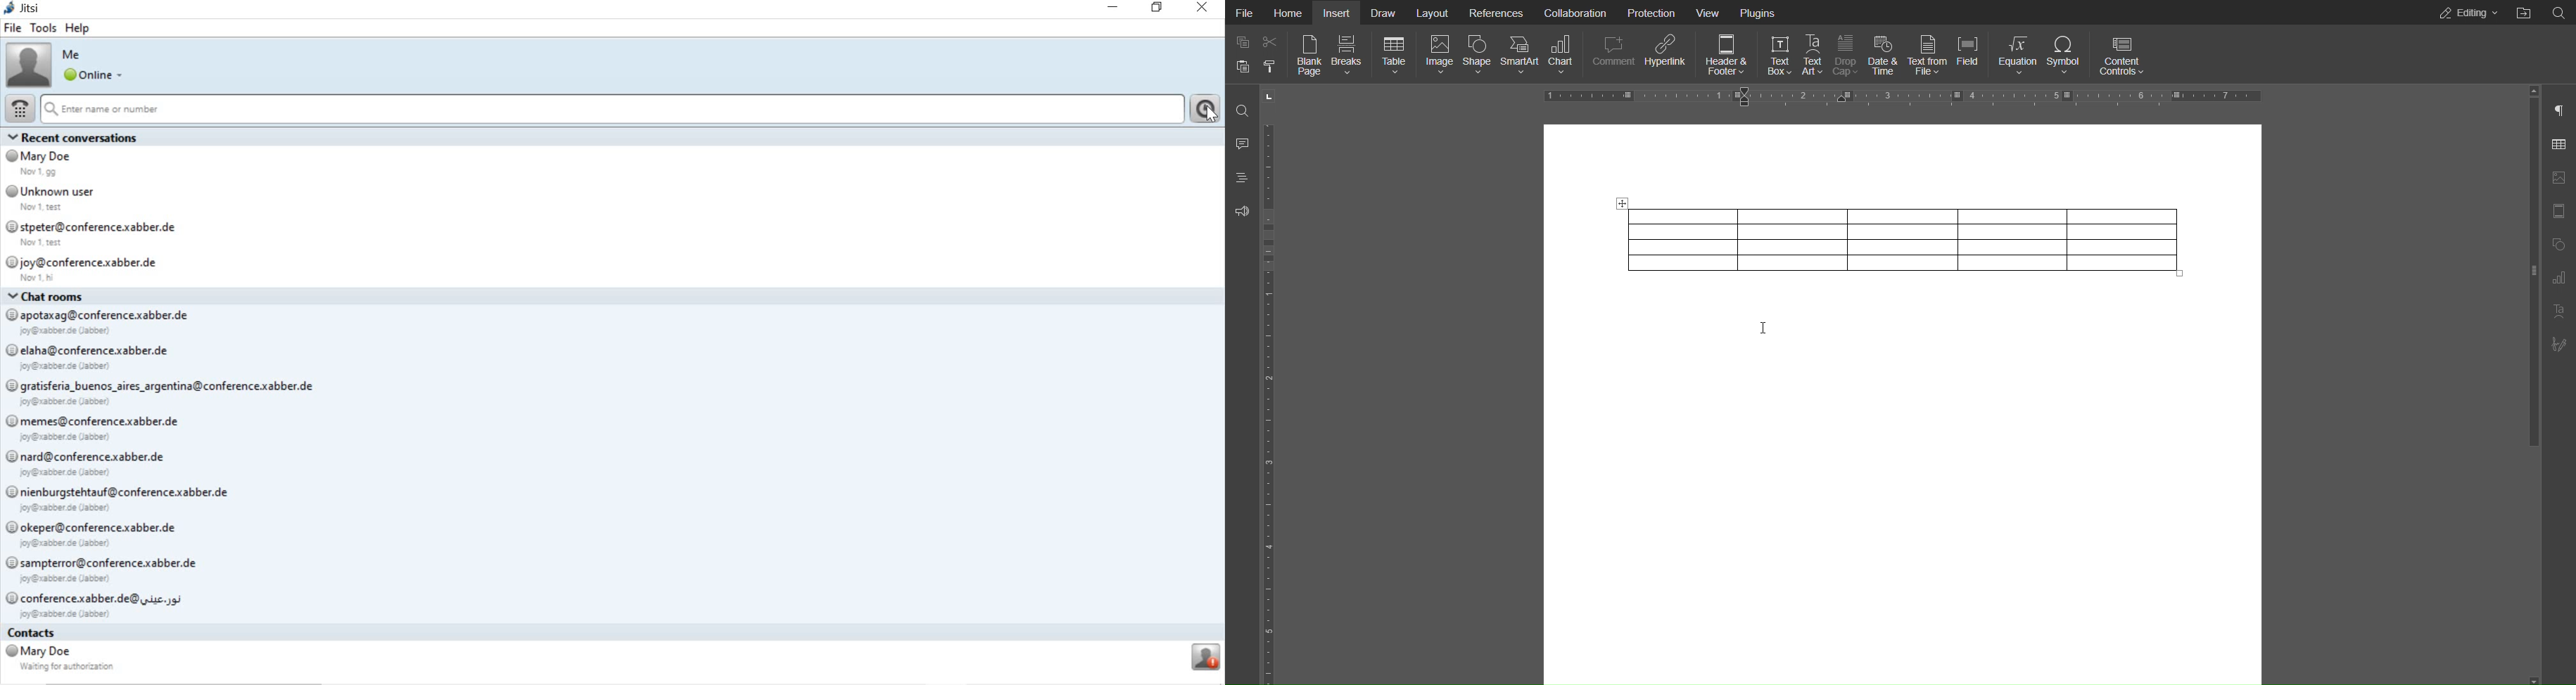 The height and width of the screenshot is (700, 2576). Describe the element at coordinates (43, 26) in the screenshot. I see `tools` at that location.